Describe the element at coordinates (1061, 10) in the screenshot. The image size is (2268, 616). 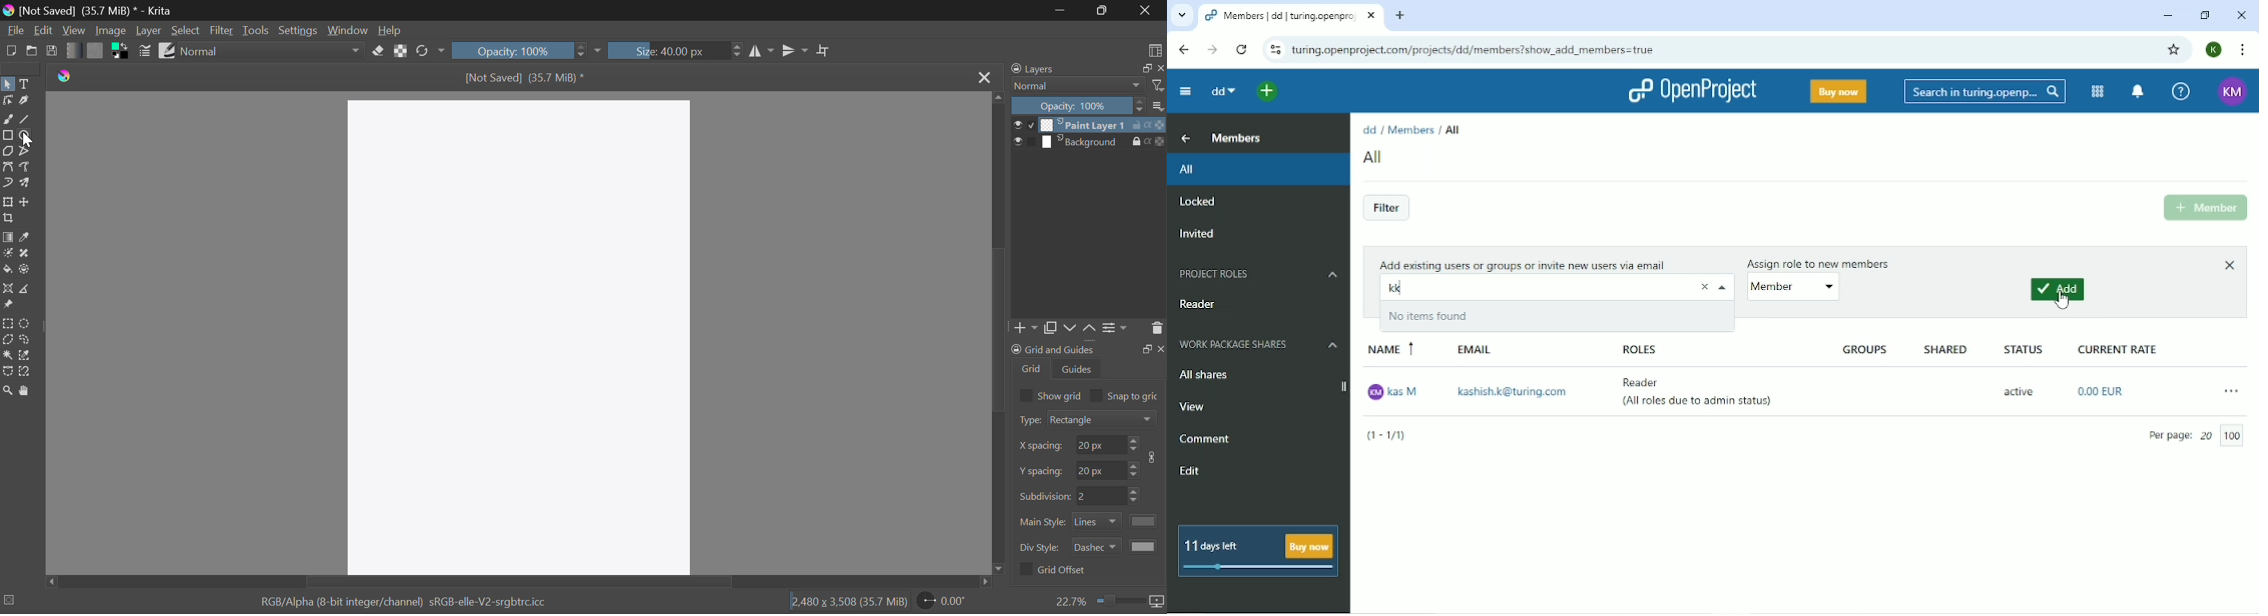
I see `Restore Down` at that location.